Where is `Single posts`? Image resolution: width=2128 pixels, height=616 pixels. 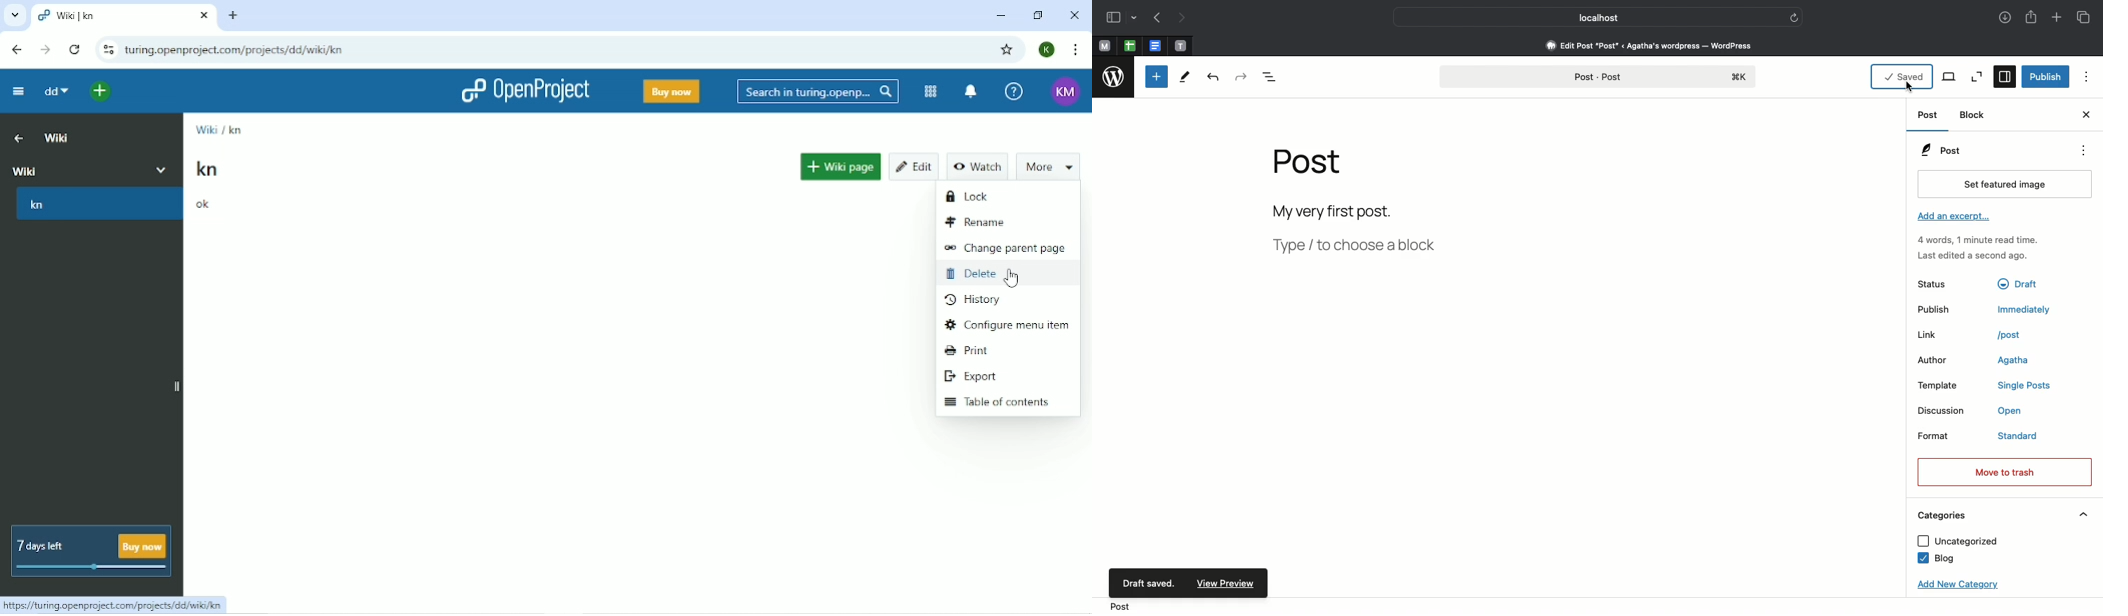 Single posts is located at coordinates (2028, 387).